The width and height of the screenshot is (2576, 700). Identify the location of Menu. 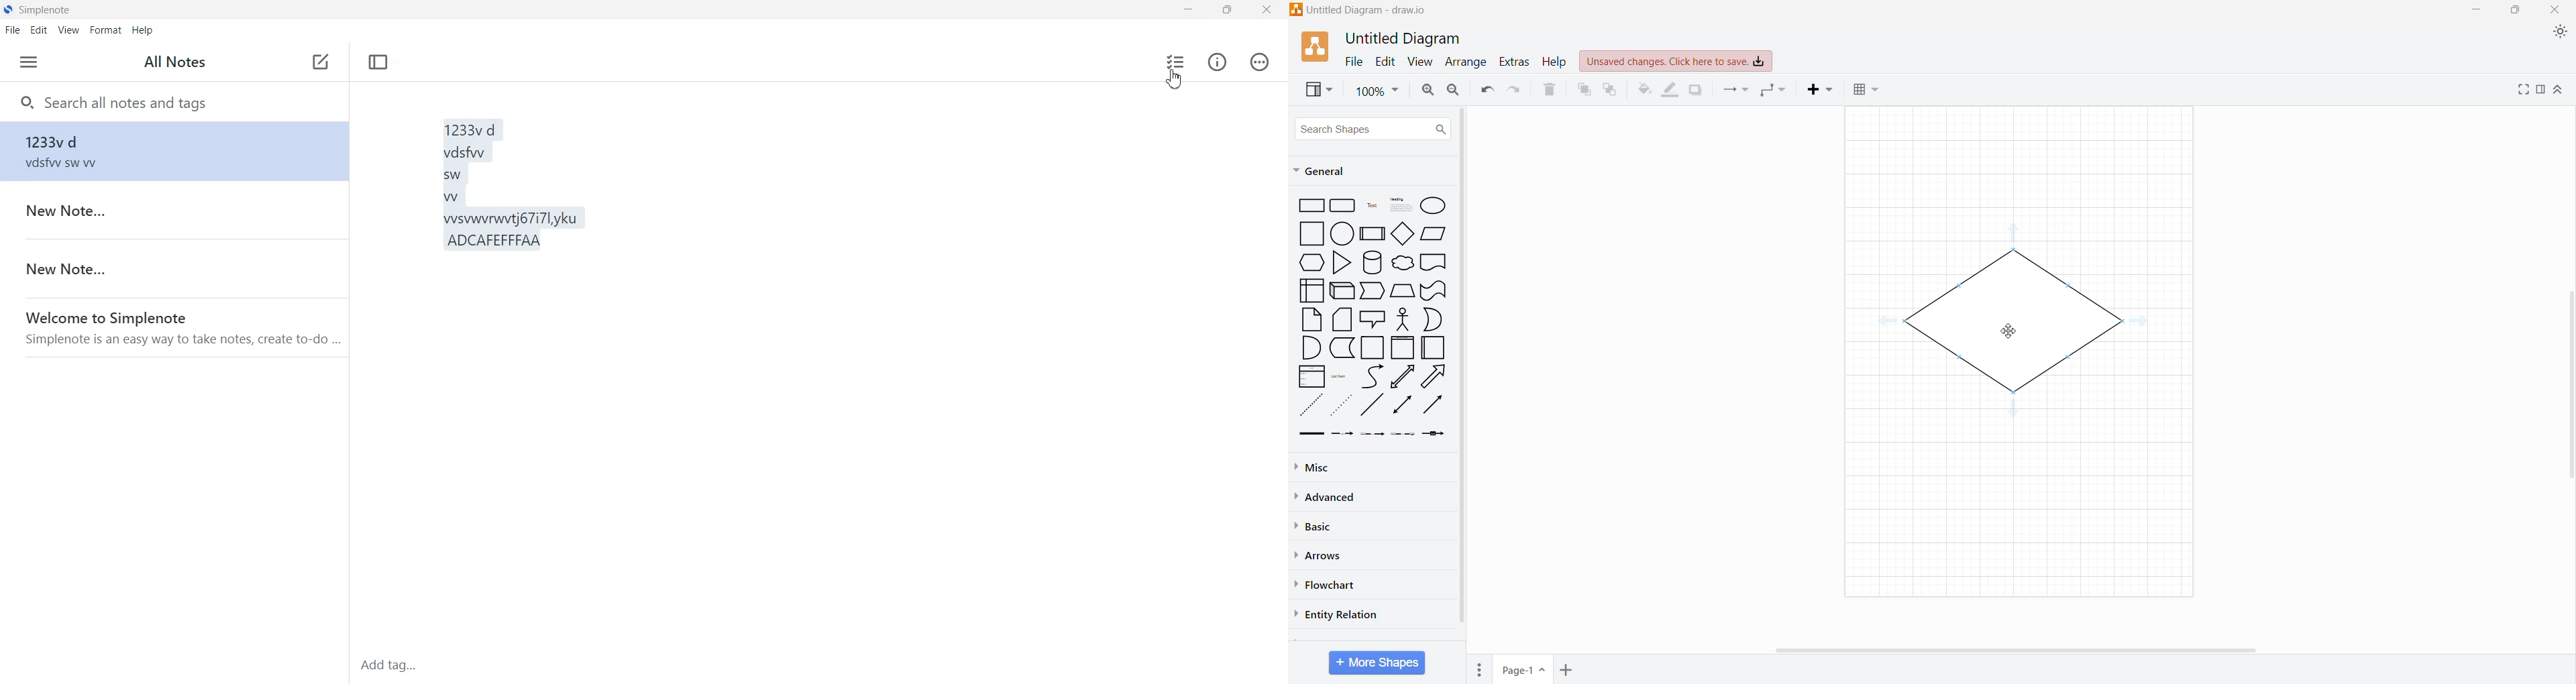
(29, 62).